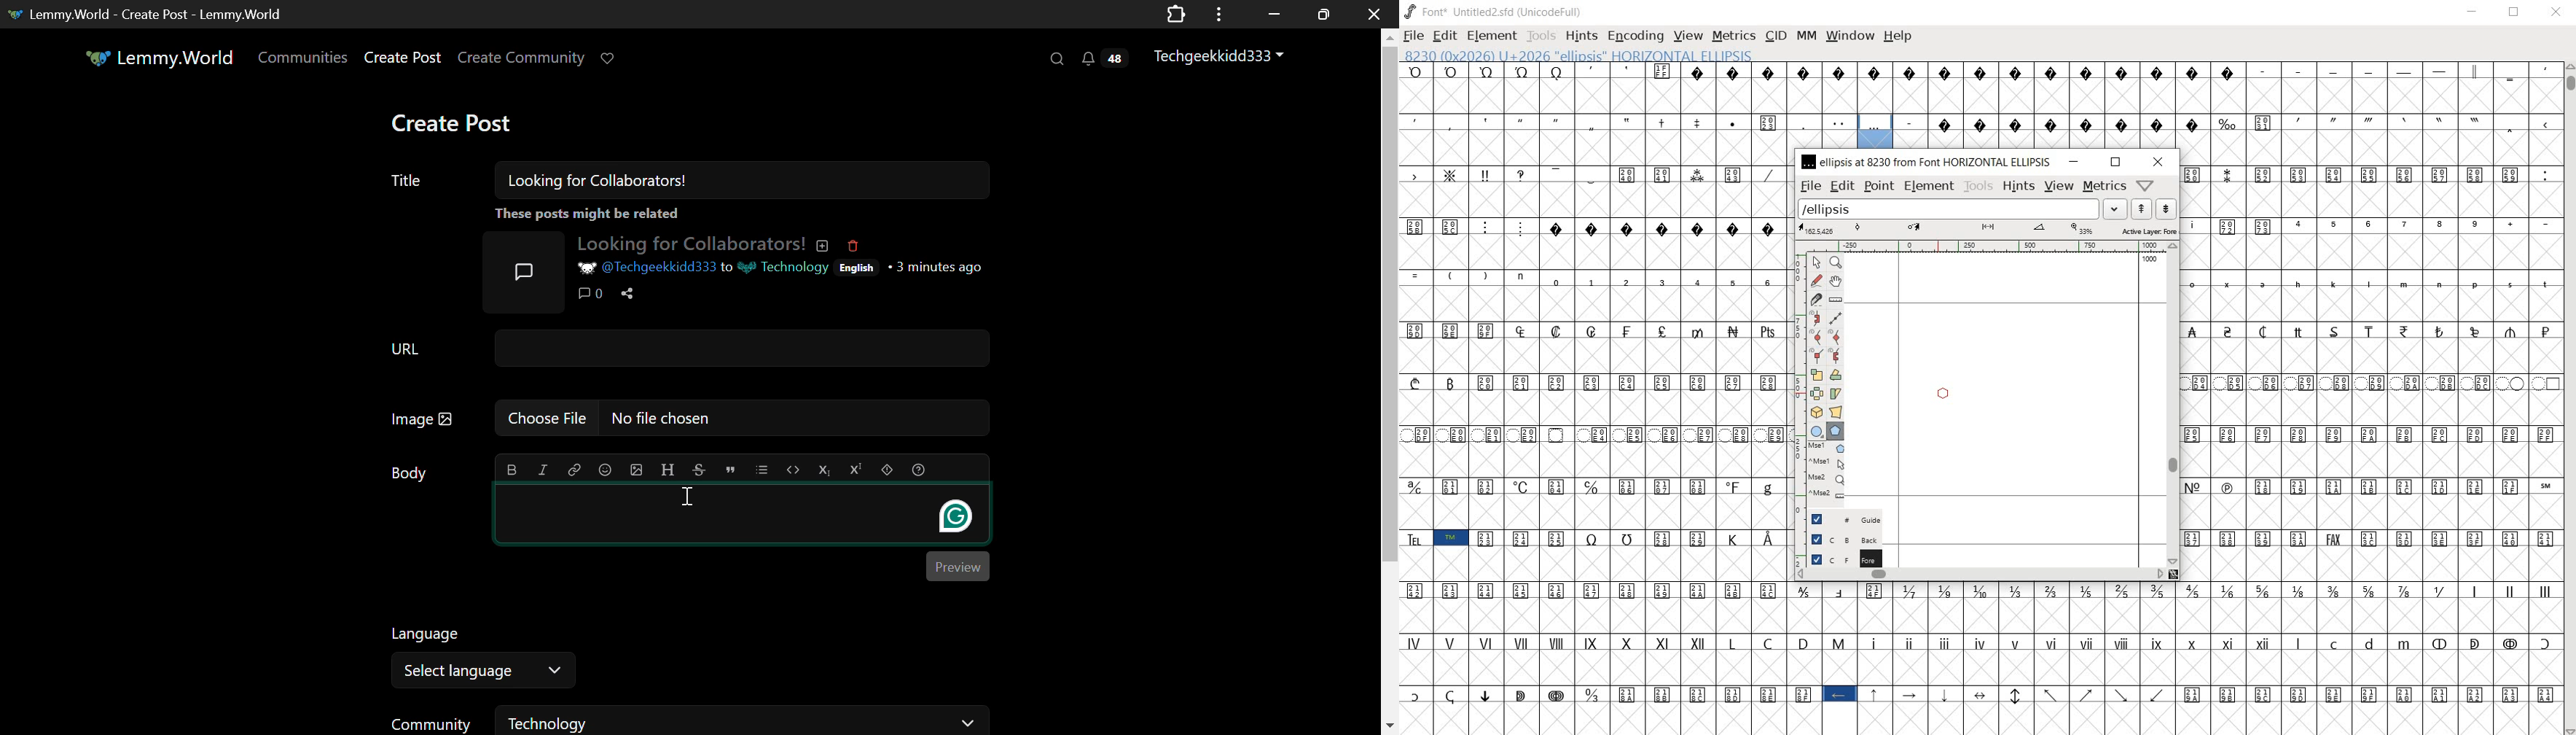 The image size is (2576, 756). Describe the element at coordinates (412, 481) in the screenshot. I see `Body` at that location.